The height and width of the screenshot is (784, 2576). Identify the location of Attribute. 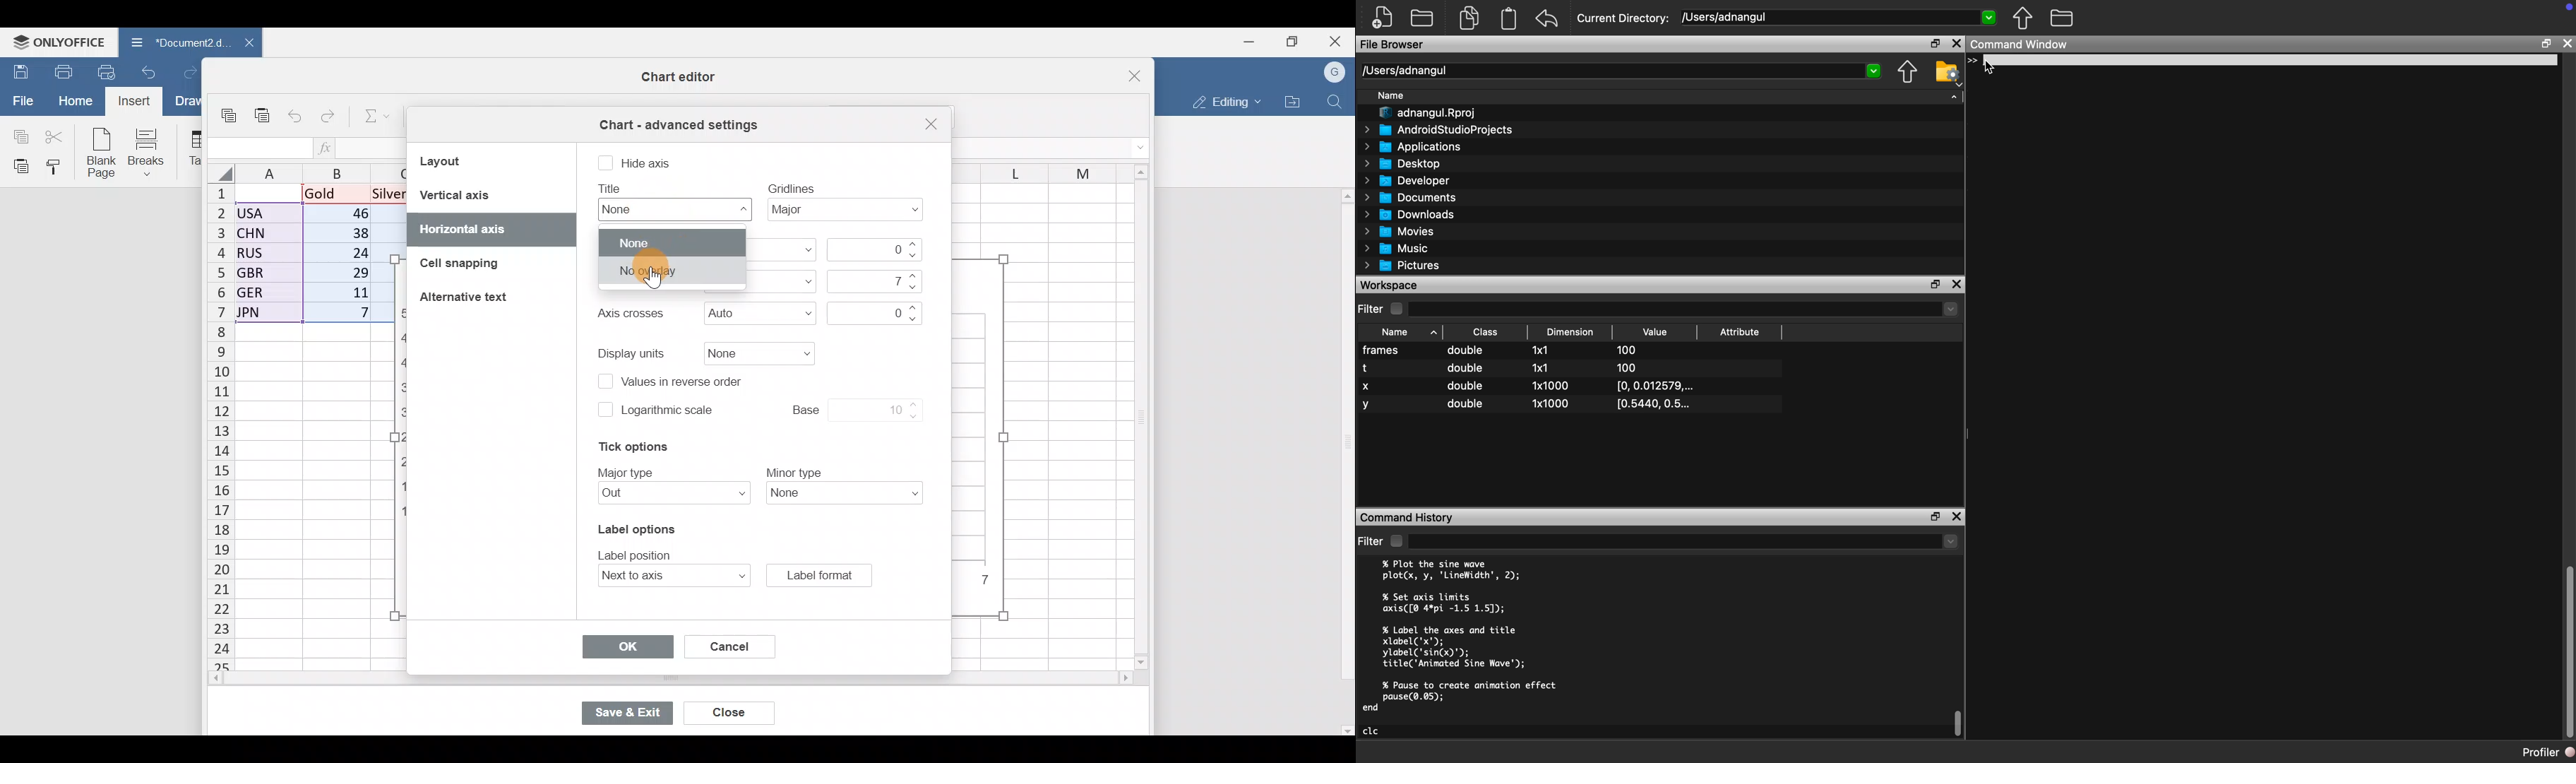
(1740, 332).